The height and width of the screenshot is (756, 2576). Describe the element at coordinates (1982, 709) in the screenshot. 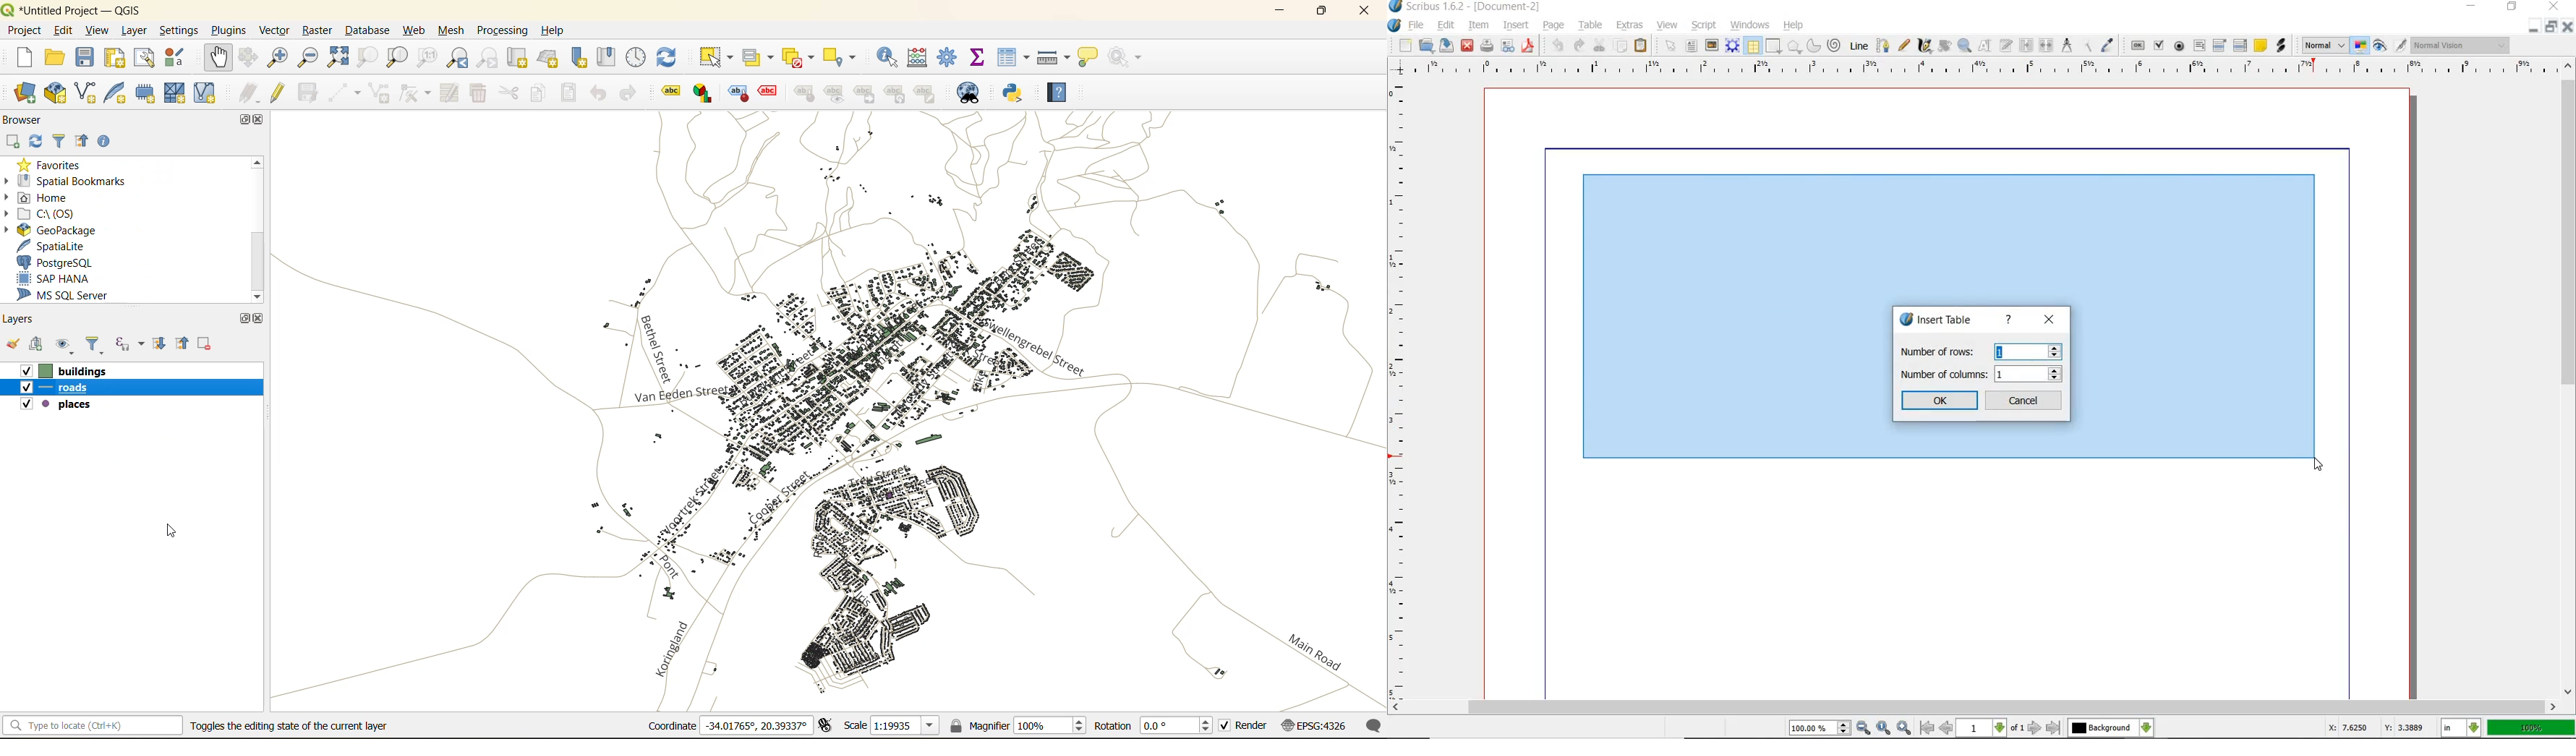

I see `scrollbar` at that location.